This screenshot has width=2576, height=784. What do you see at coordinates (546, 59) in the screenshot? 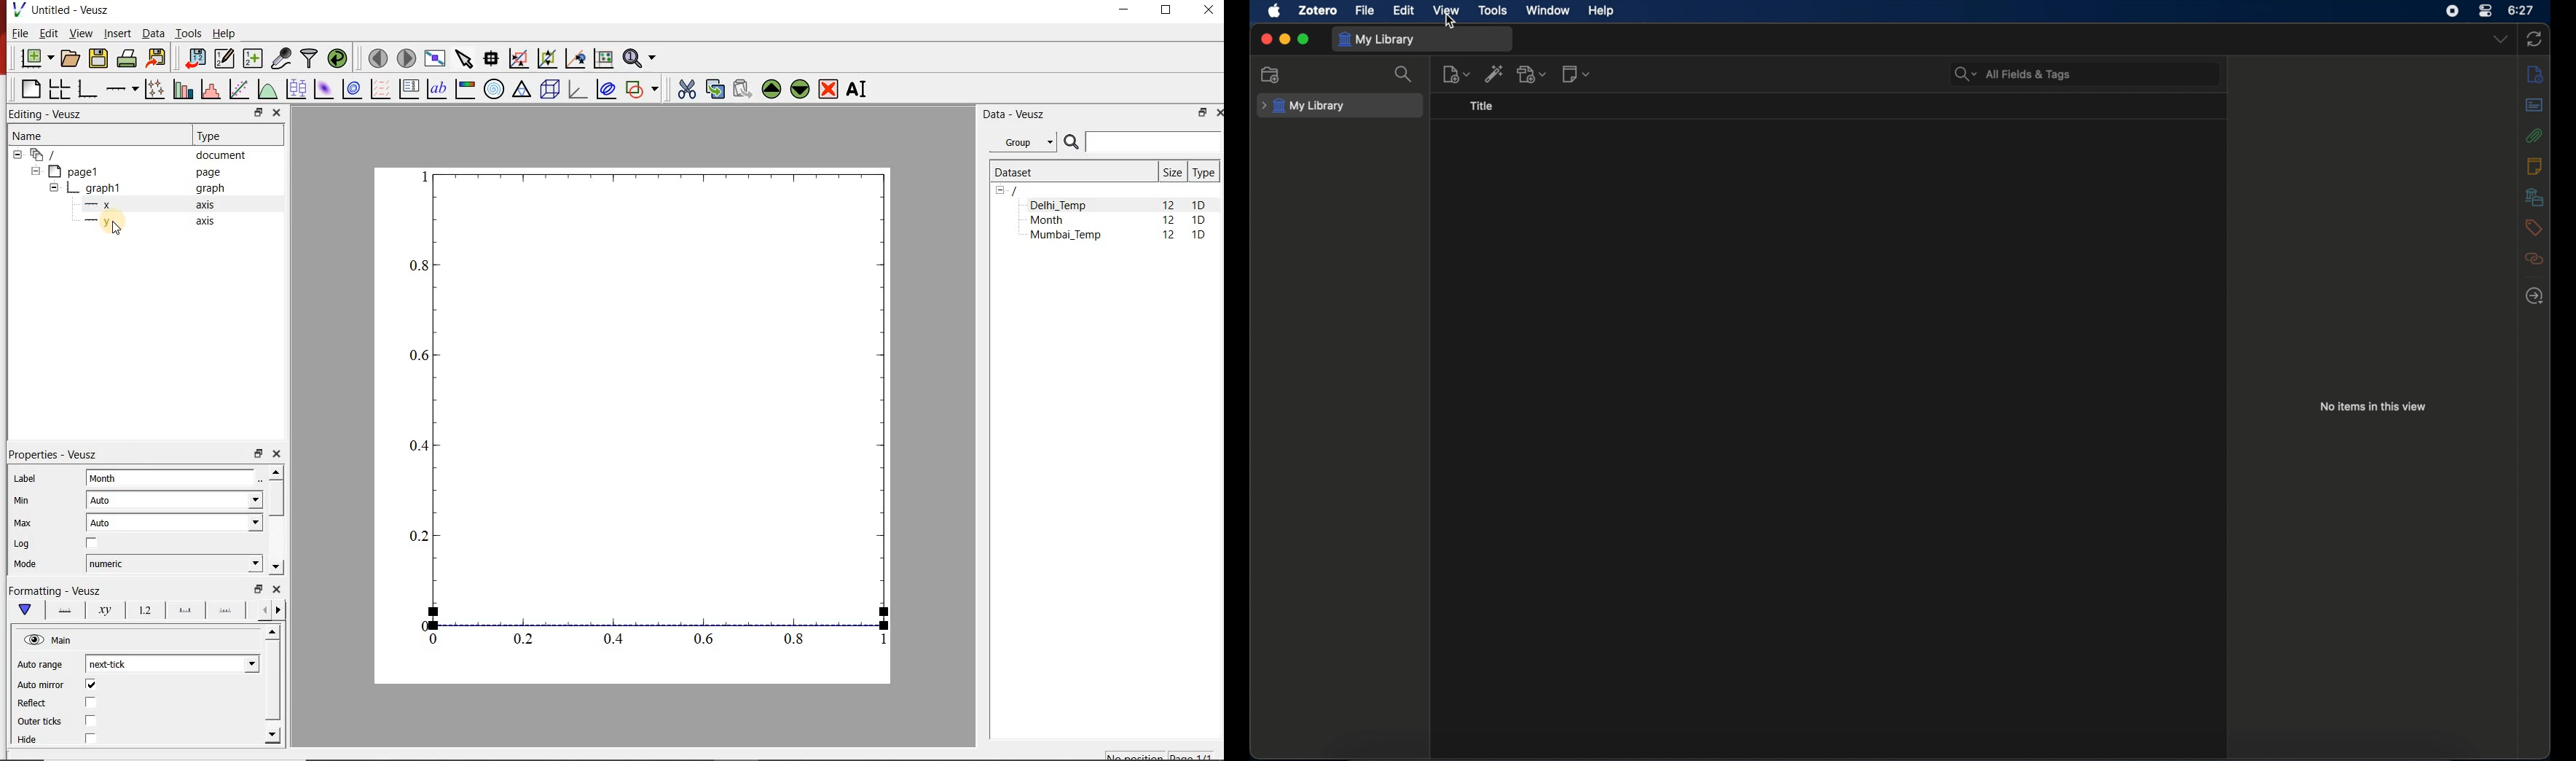
I see `click to zoom out of graph axes` at bounding box center [546, 59].